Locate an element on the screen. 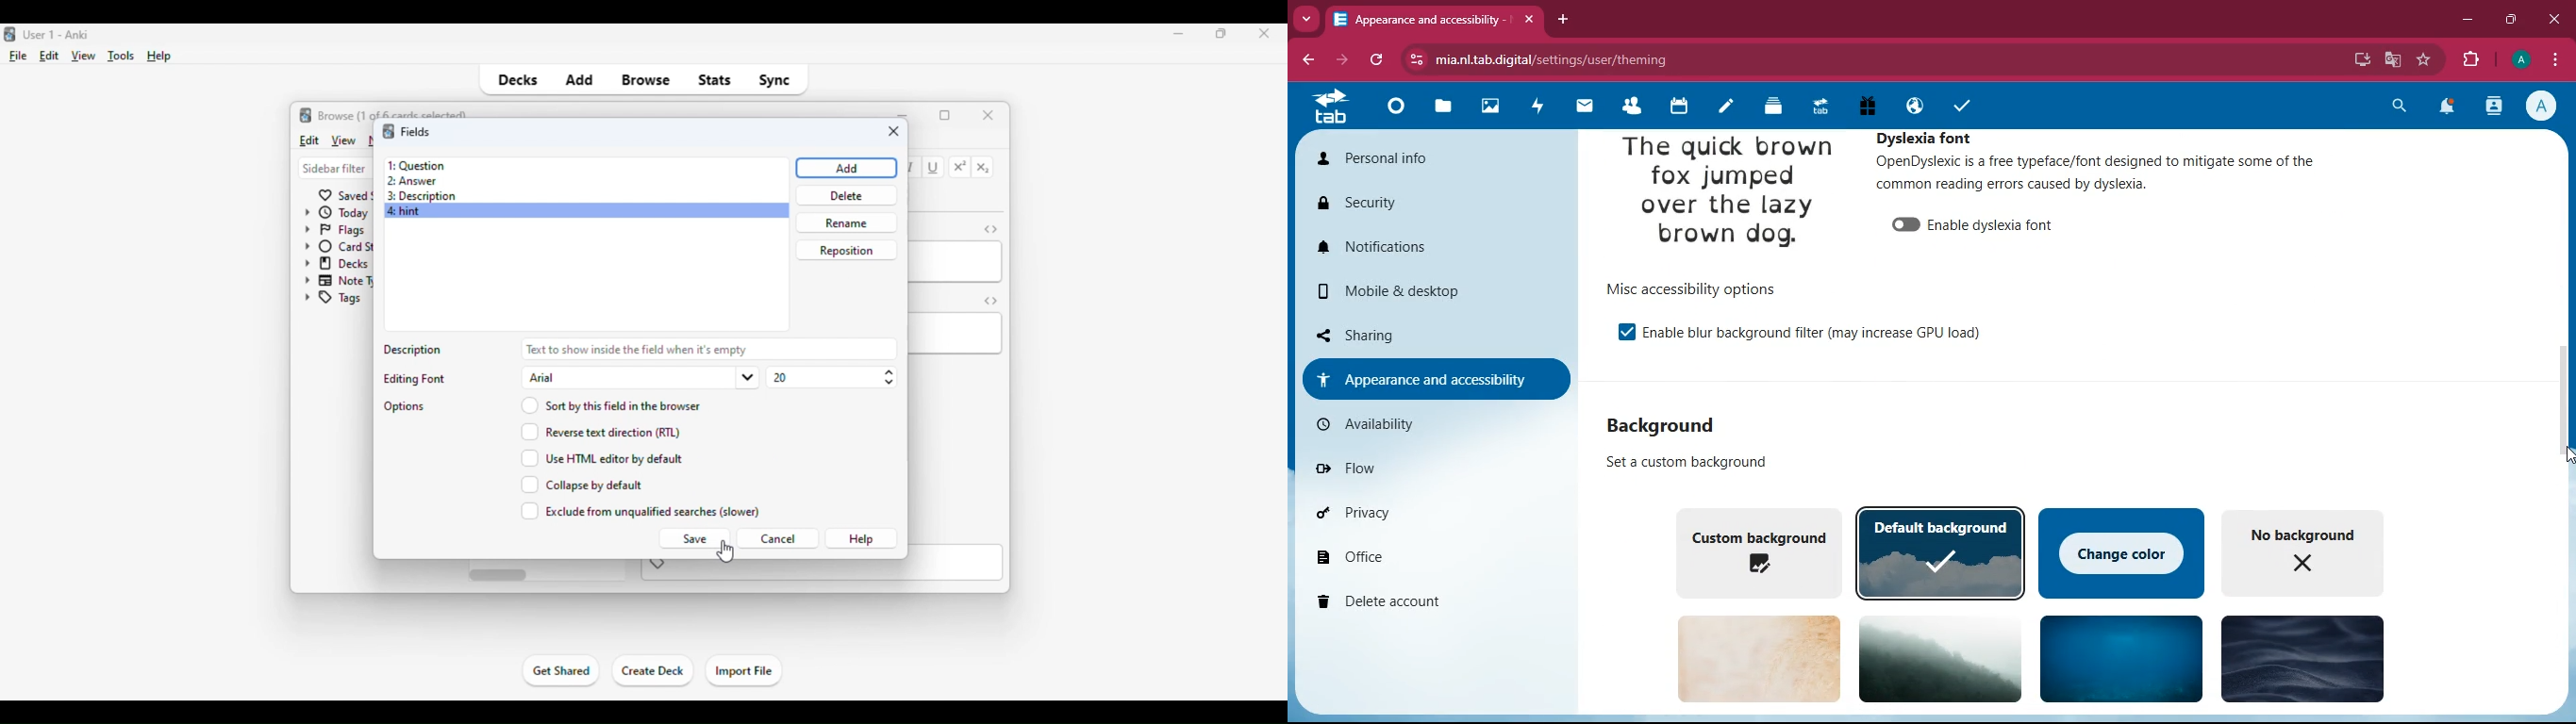  enable the background filter (may increase GPU load) is located at coordinates (1821, 334).